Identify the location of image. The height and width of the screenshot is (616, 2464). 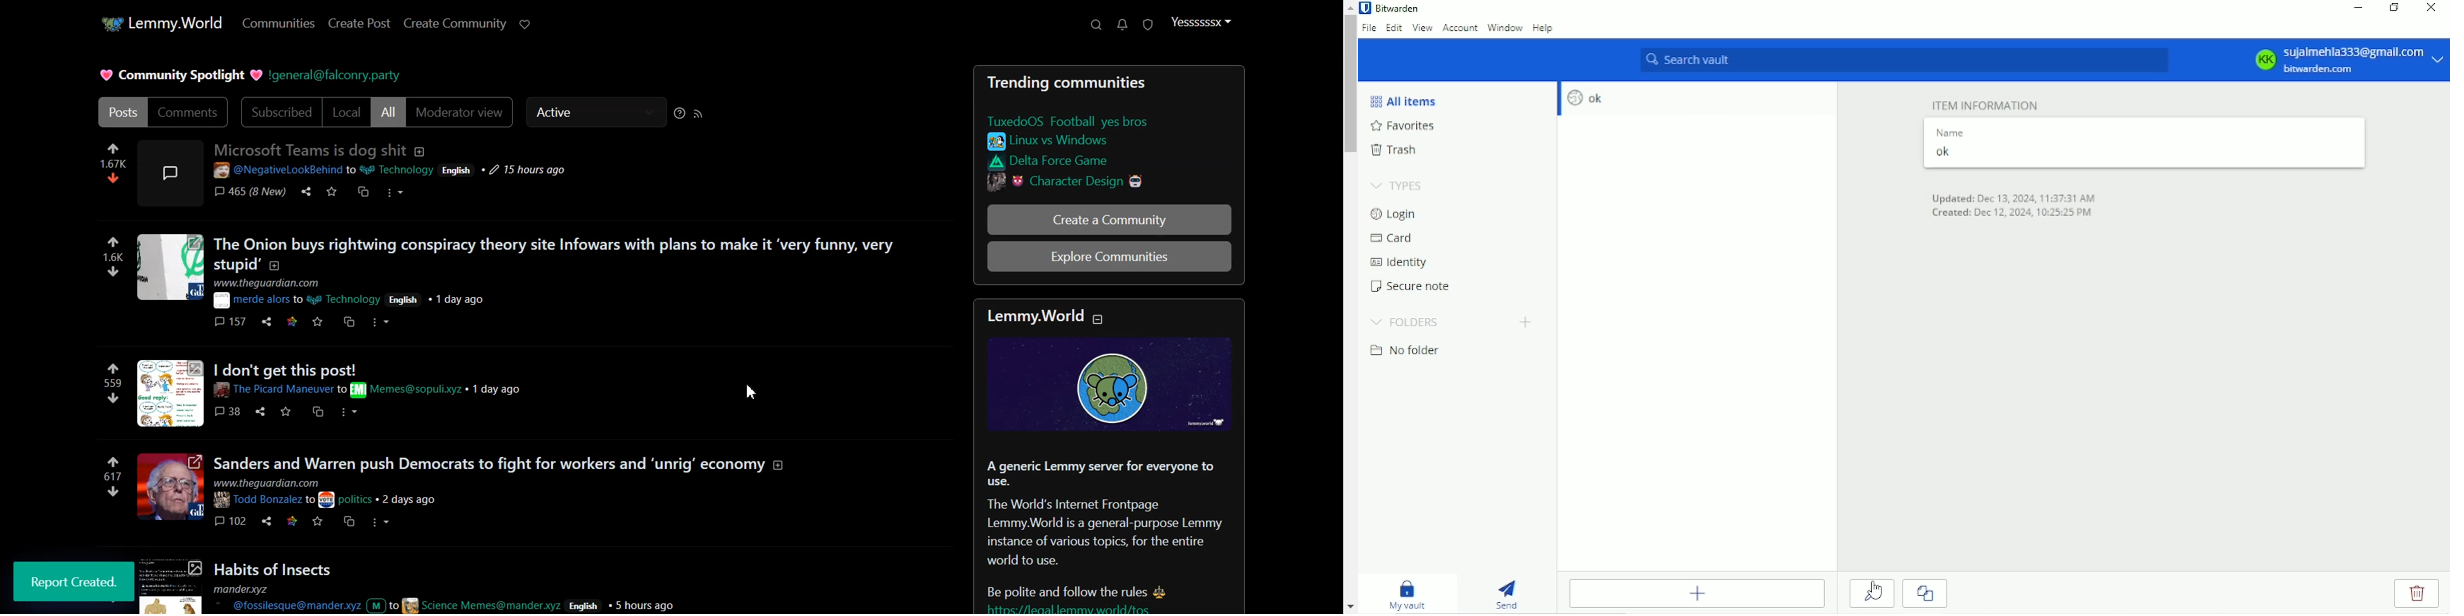
(168, 586).